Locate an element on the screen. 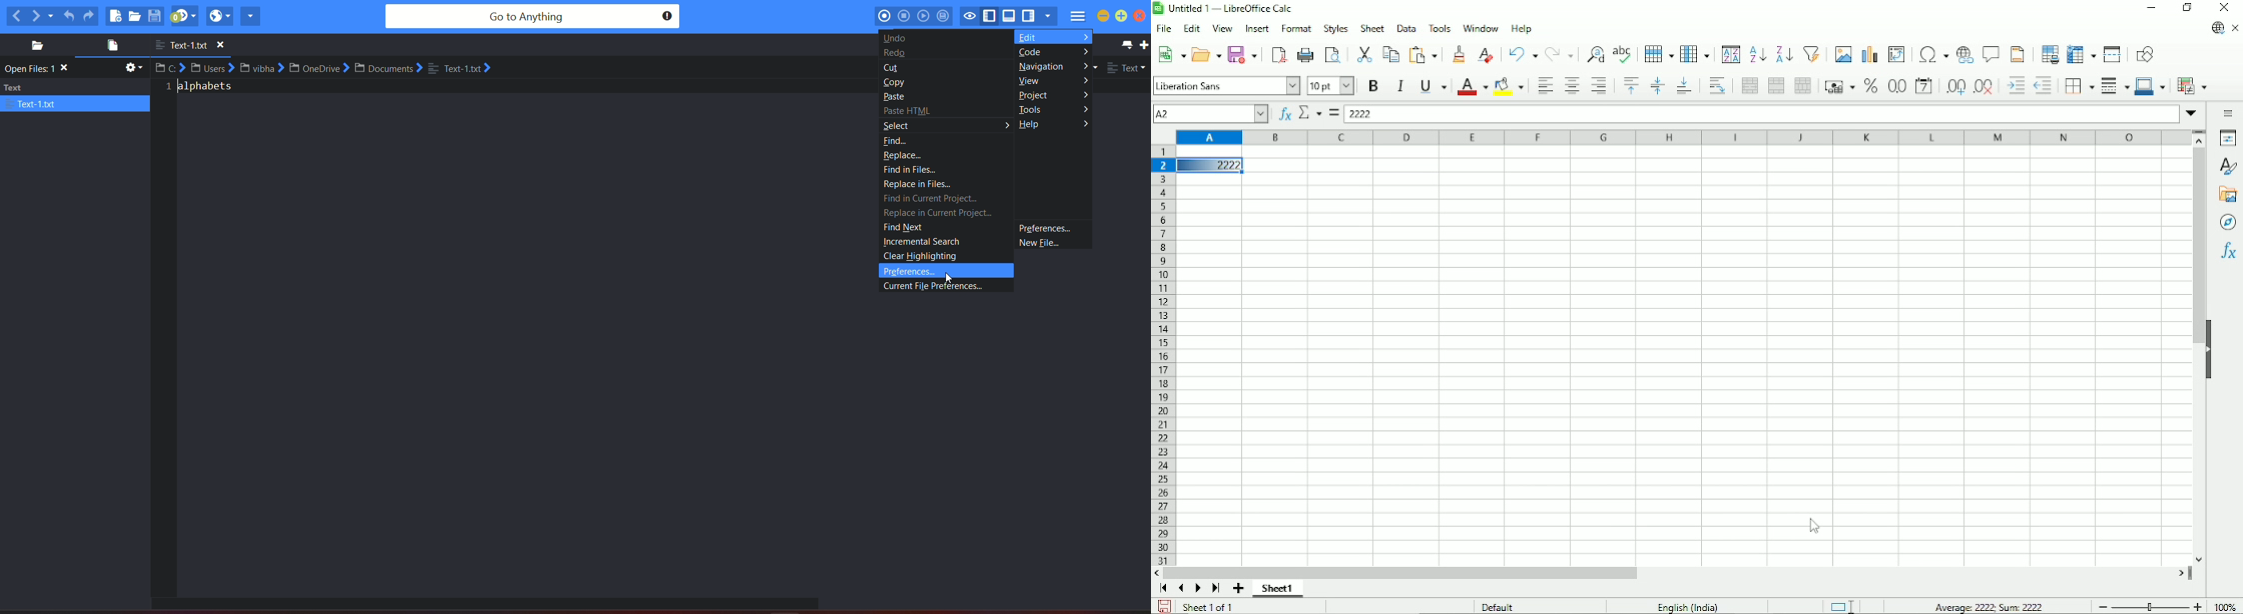 The height and width of the screenshot is (616, 2268). Show draw functions is located at coordinates (2145, 54).